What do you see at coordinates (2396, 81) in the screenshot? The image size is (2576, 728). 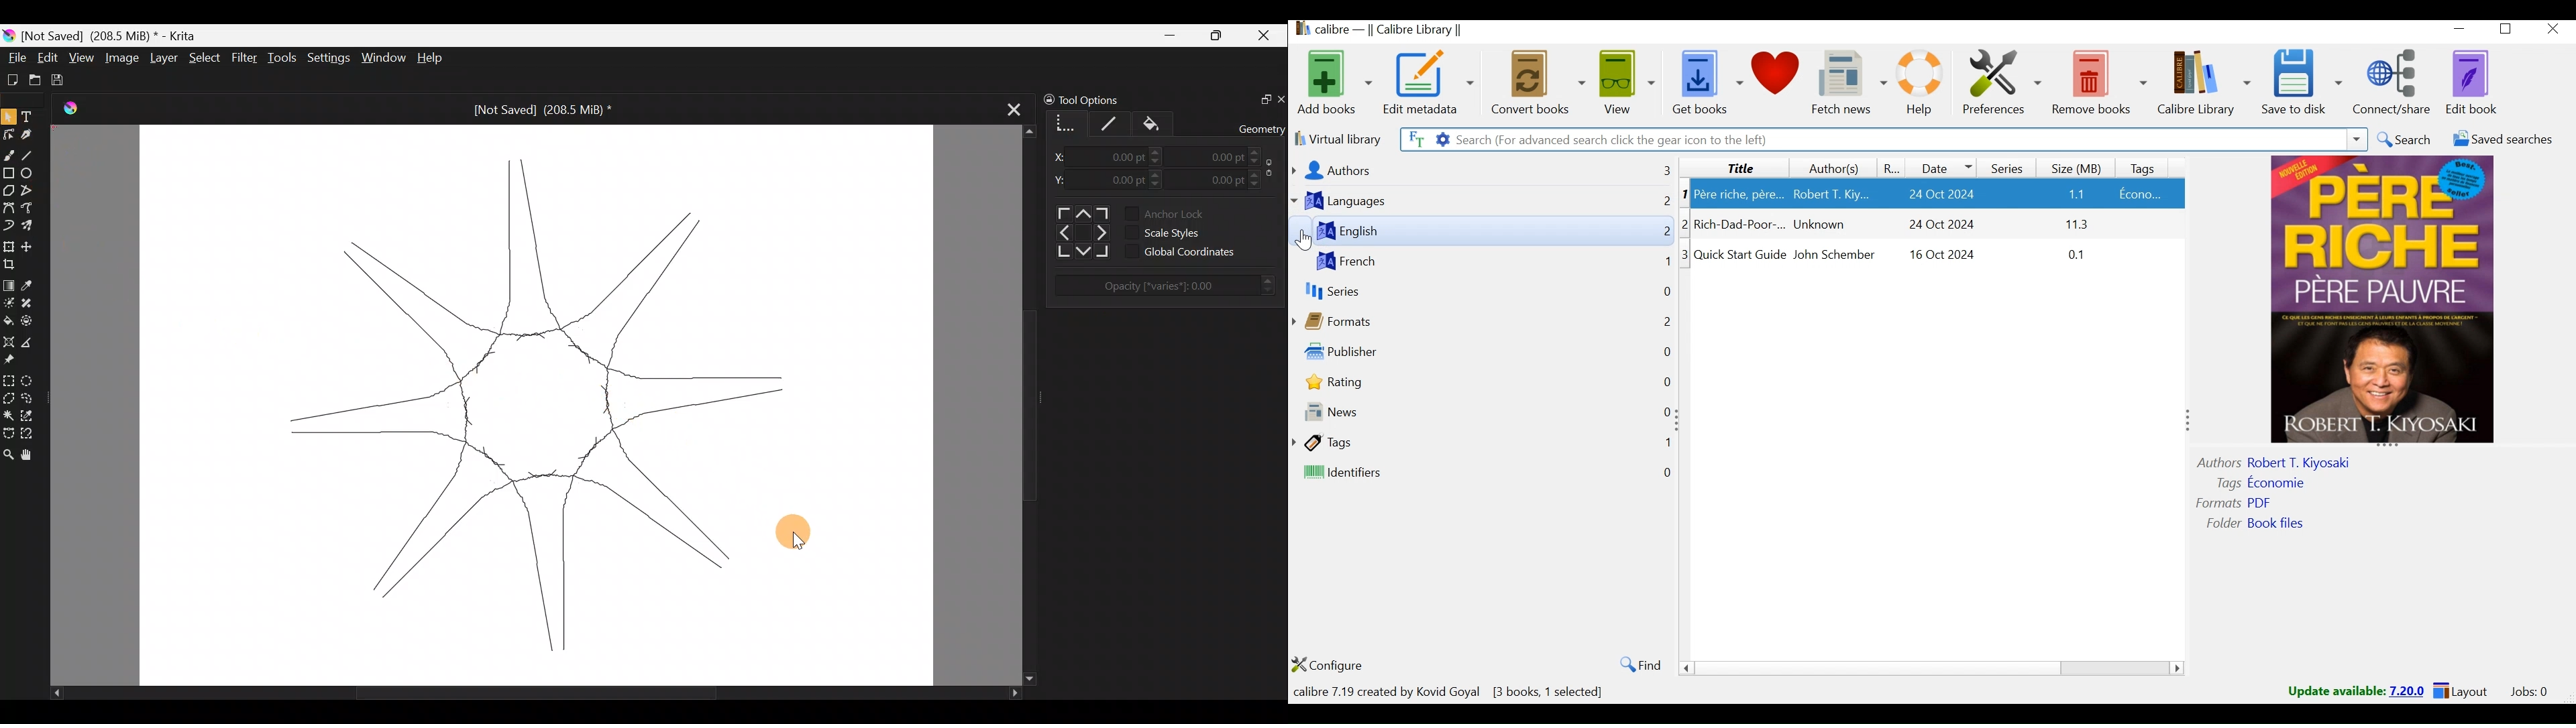 I see `Connect/Share` at bounding box center [2396, 81].